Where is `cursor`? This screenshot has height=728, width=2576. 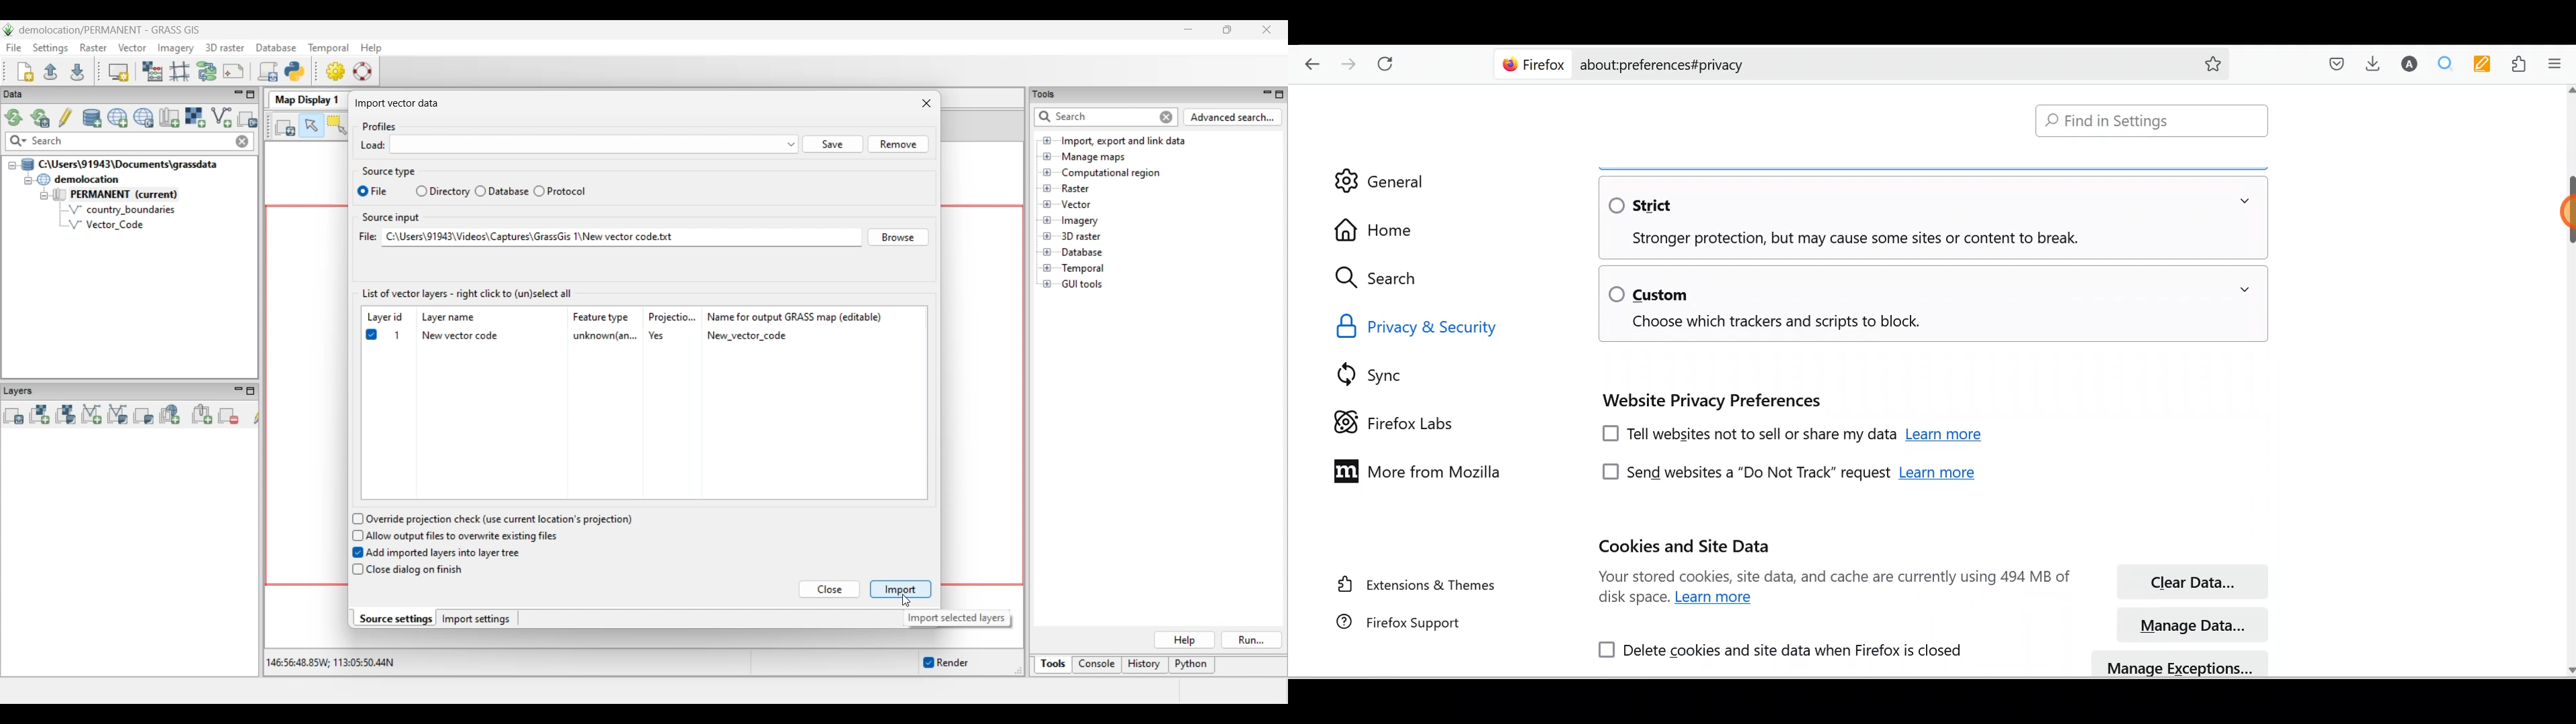 cursor is located at coordinates (2568, 212).